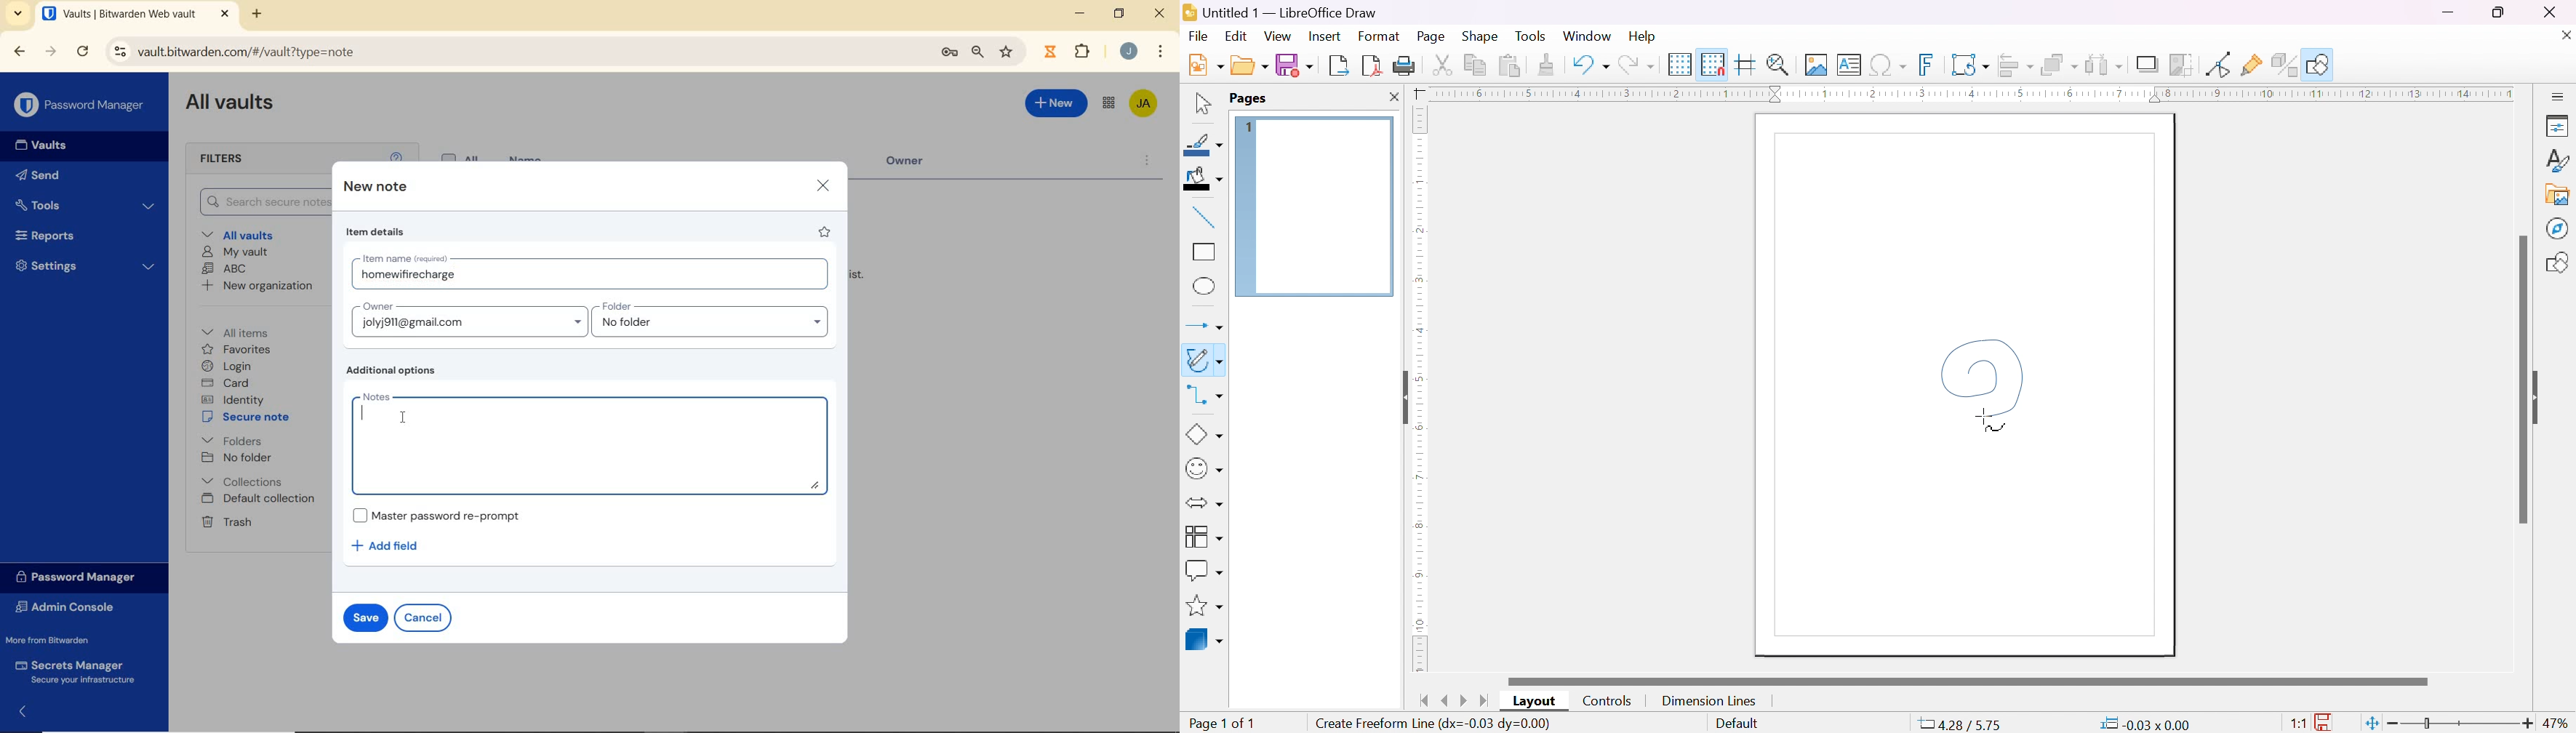 The height and width of the screenshot is (756, 2576). I want to click on new, so click(1205, 65).